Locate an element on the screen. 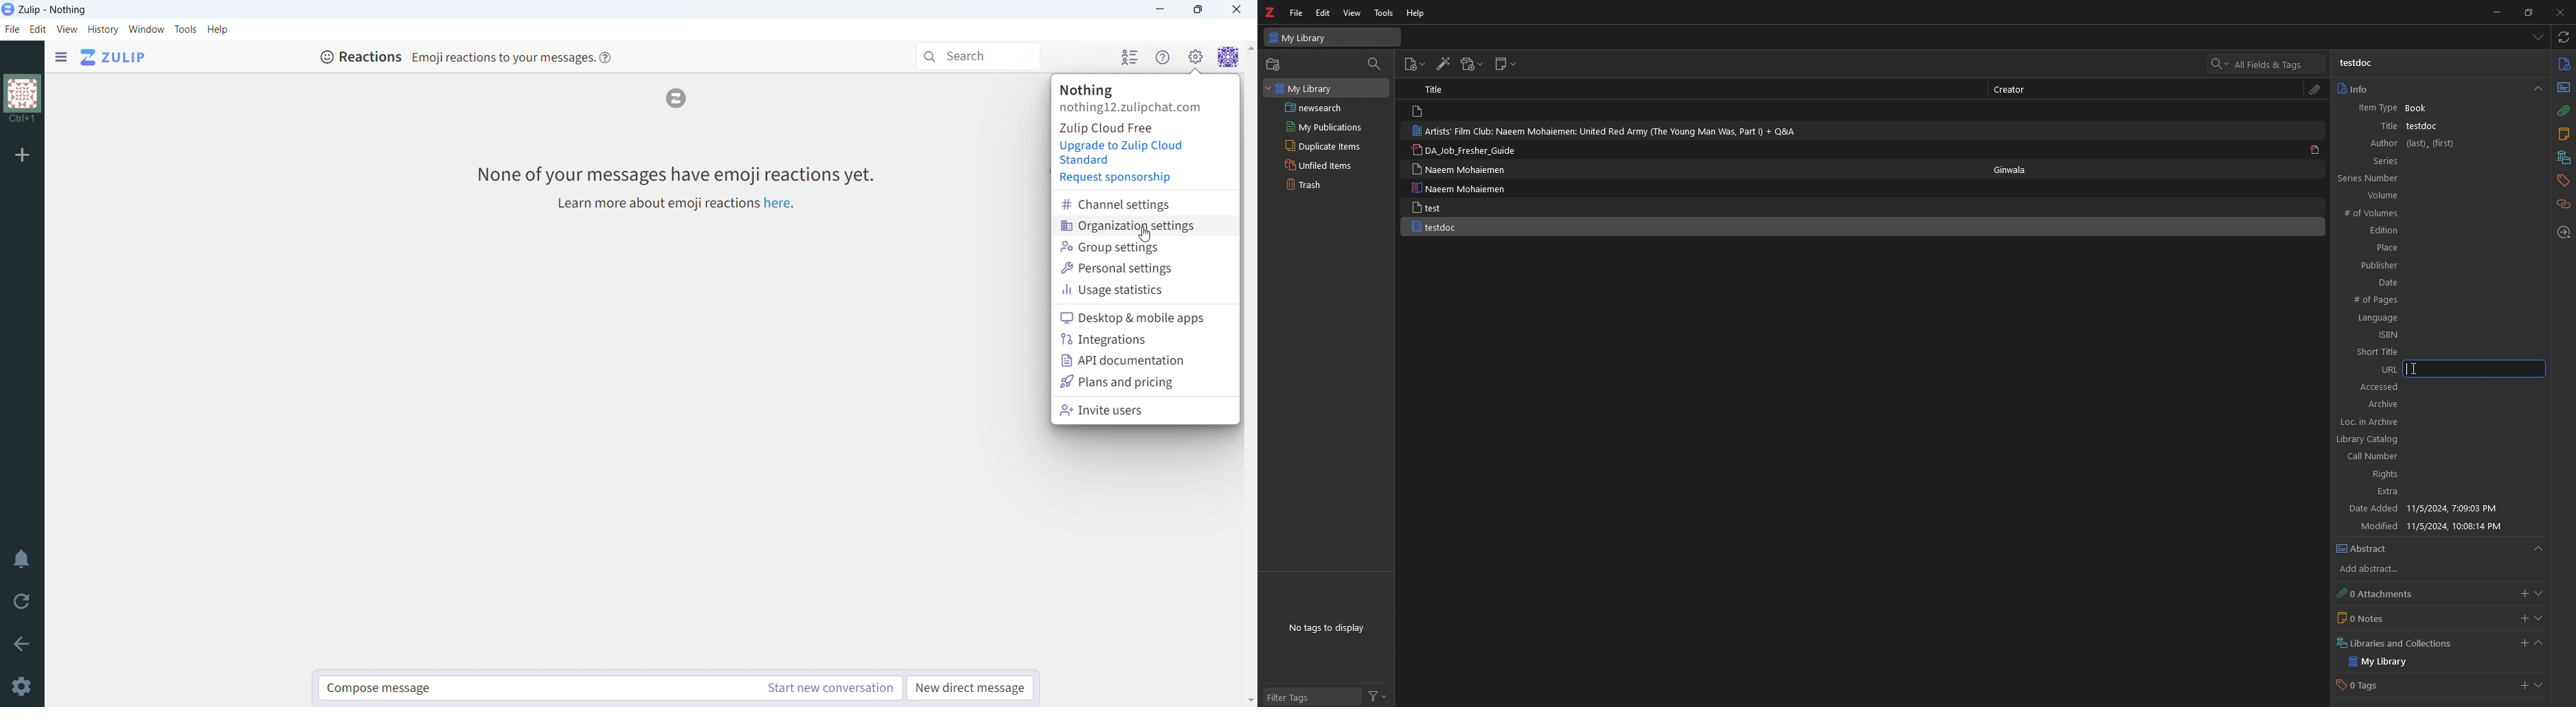  file logo is located at coordinates (1419, 111).